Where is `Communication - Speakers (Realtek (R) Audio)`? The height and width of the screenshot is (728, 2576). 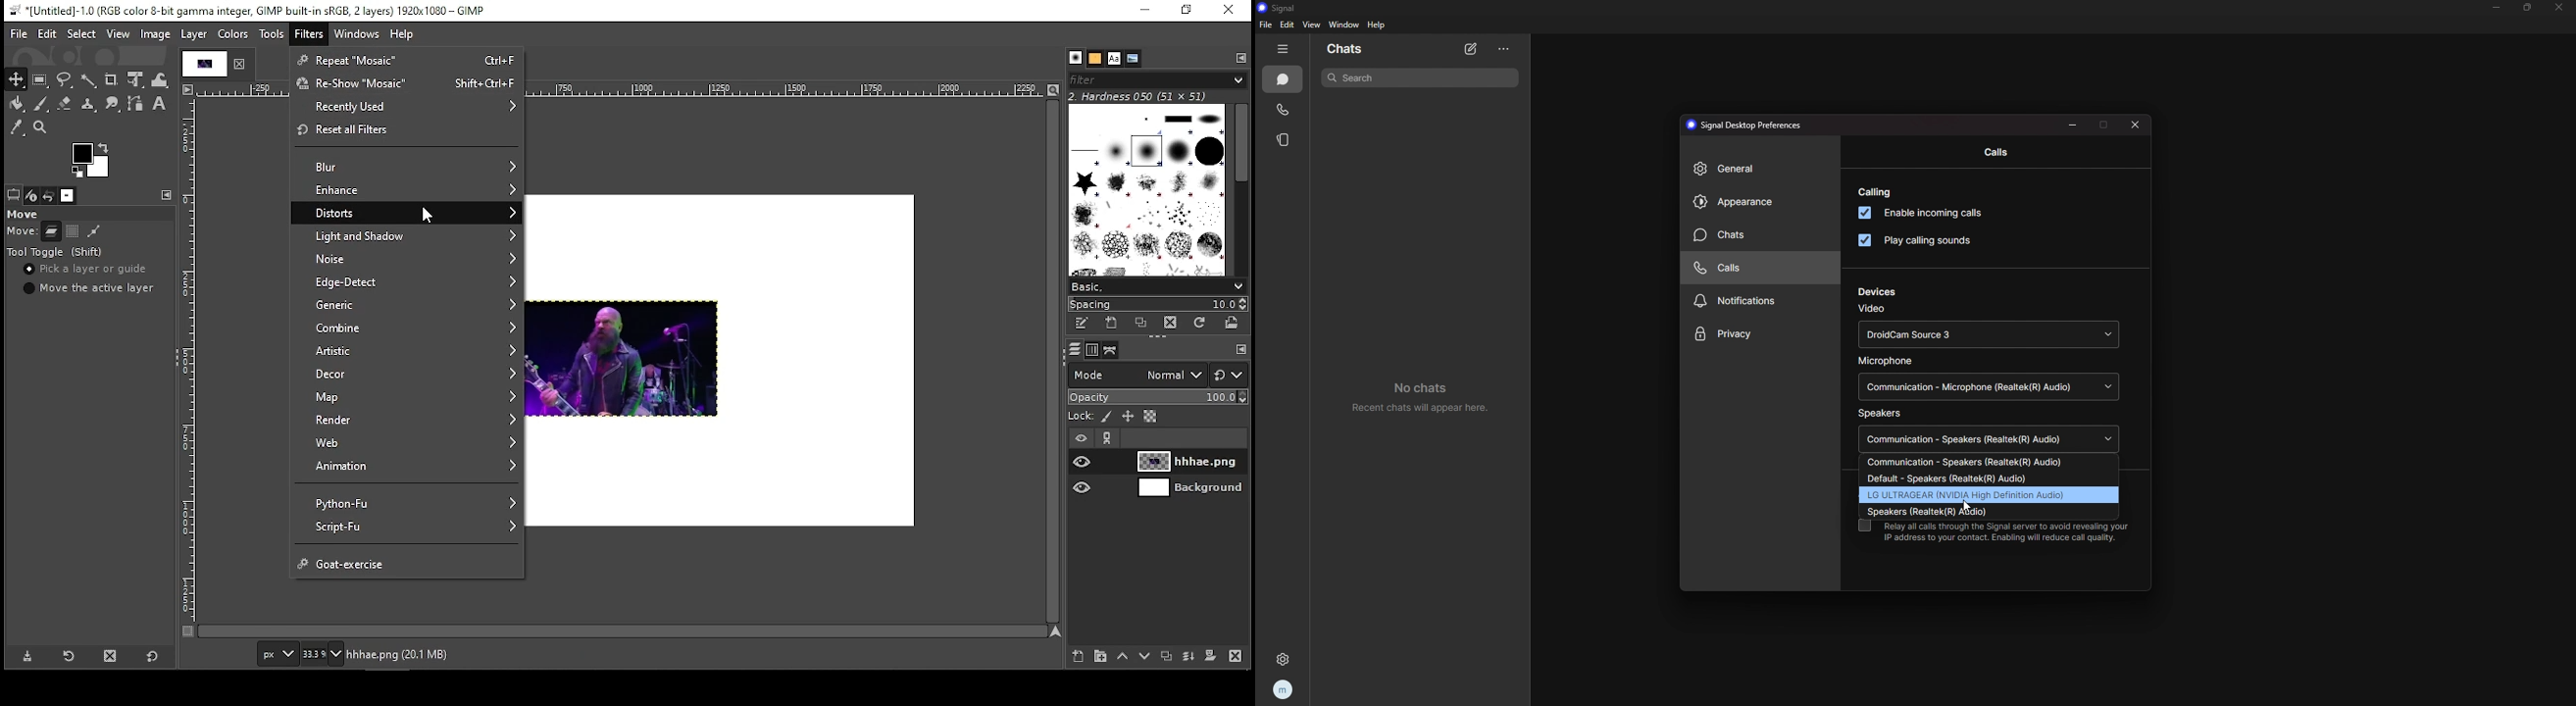 Communication - Speakers (Realtek (R) Audio) is located at coordinates (1988, 439).